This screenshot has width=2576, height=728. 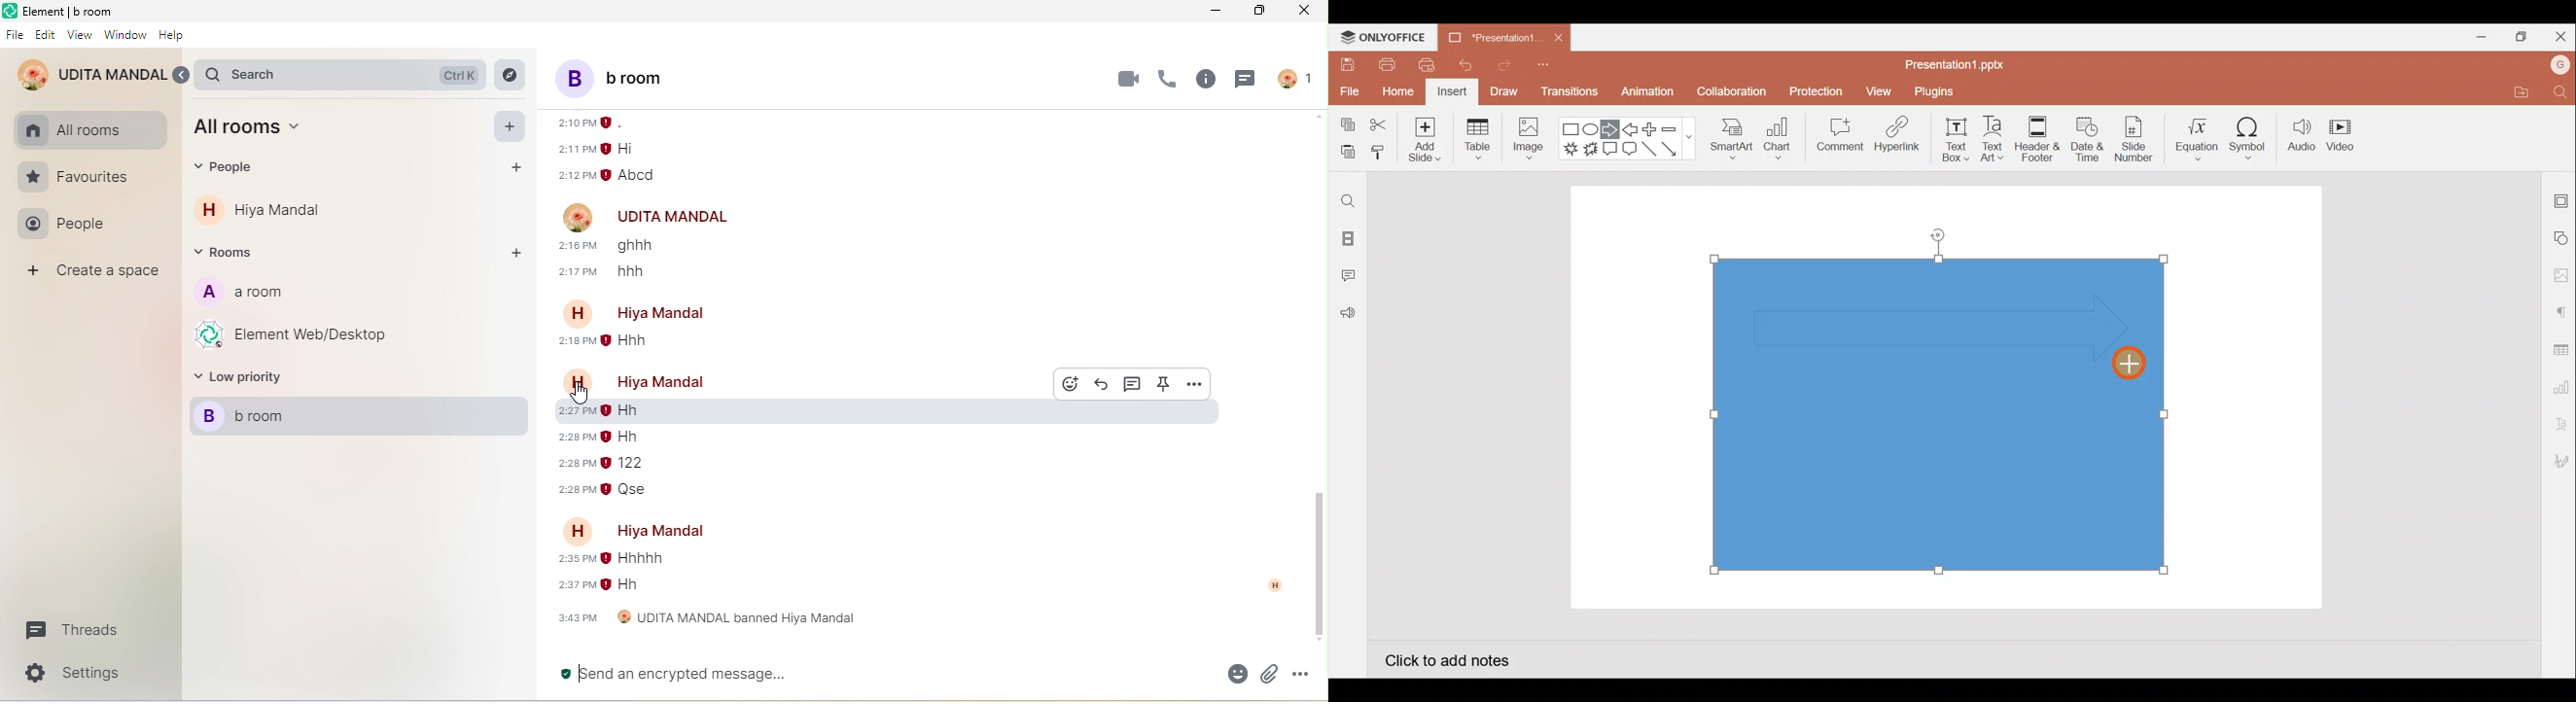 I want to click on Table settings, so click(x=2558, y=348).